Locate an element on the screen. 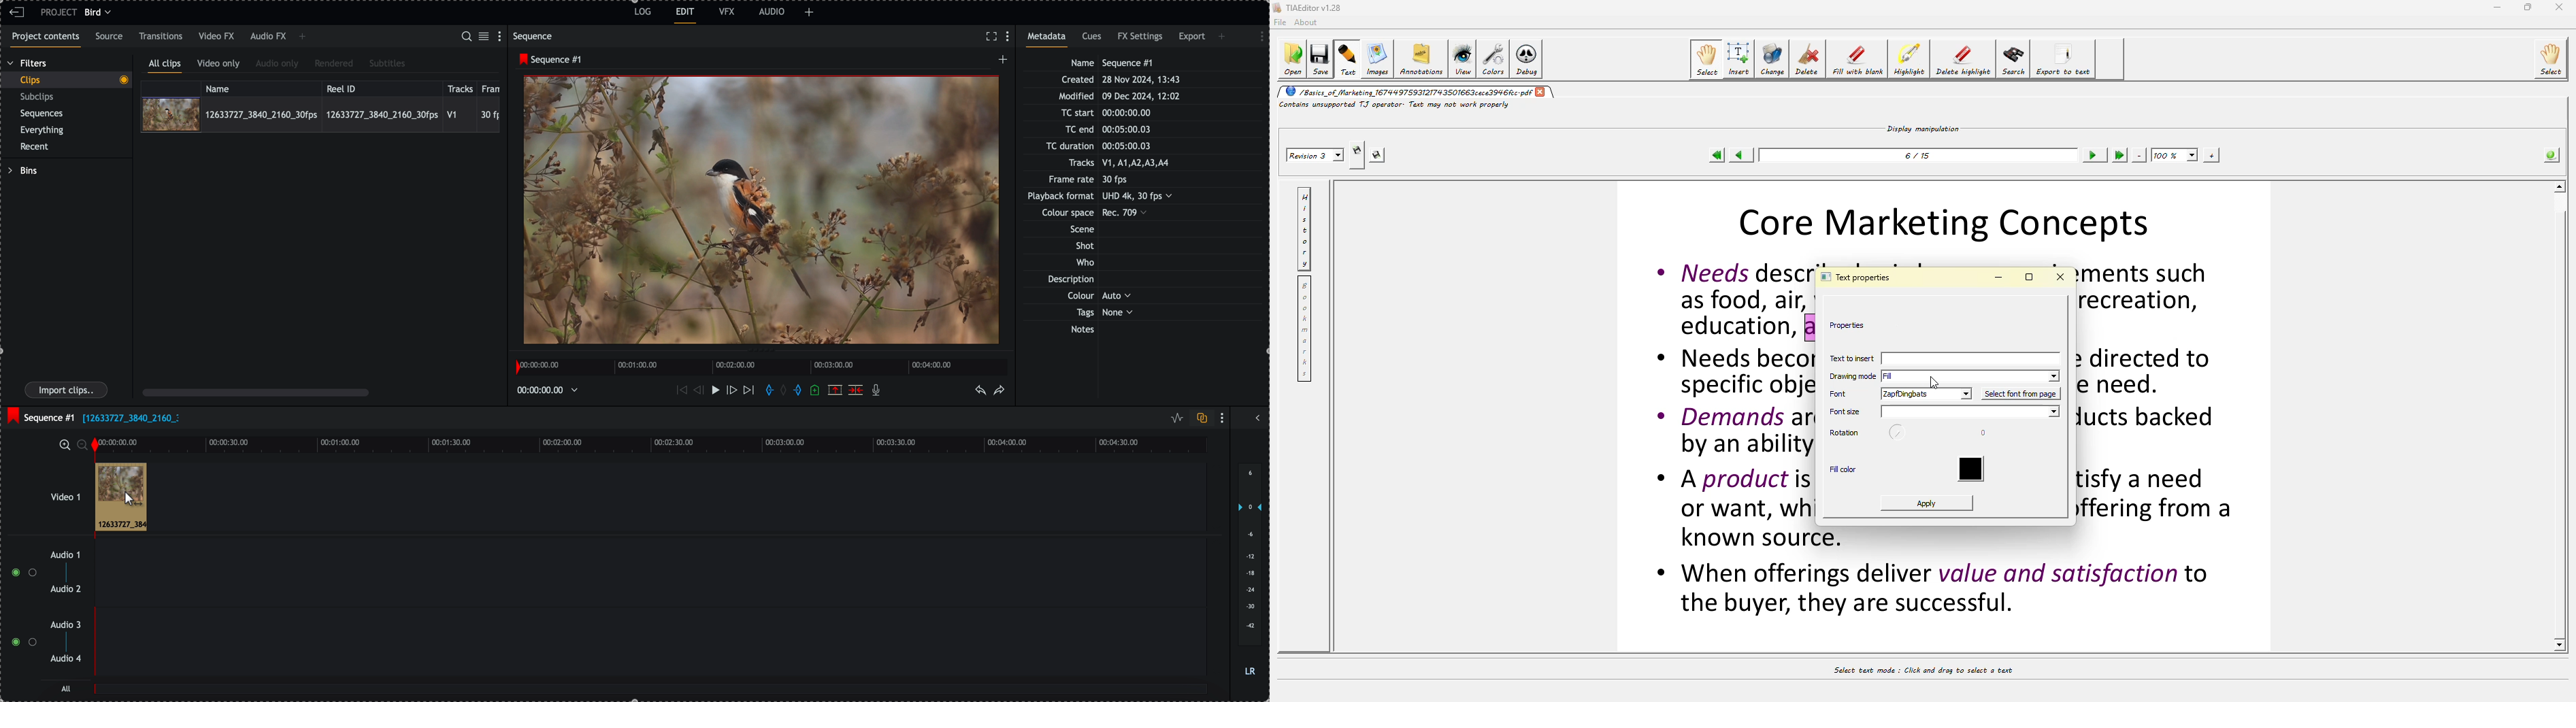  drag video to track 1 is located at coordinates (119, 494).